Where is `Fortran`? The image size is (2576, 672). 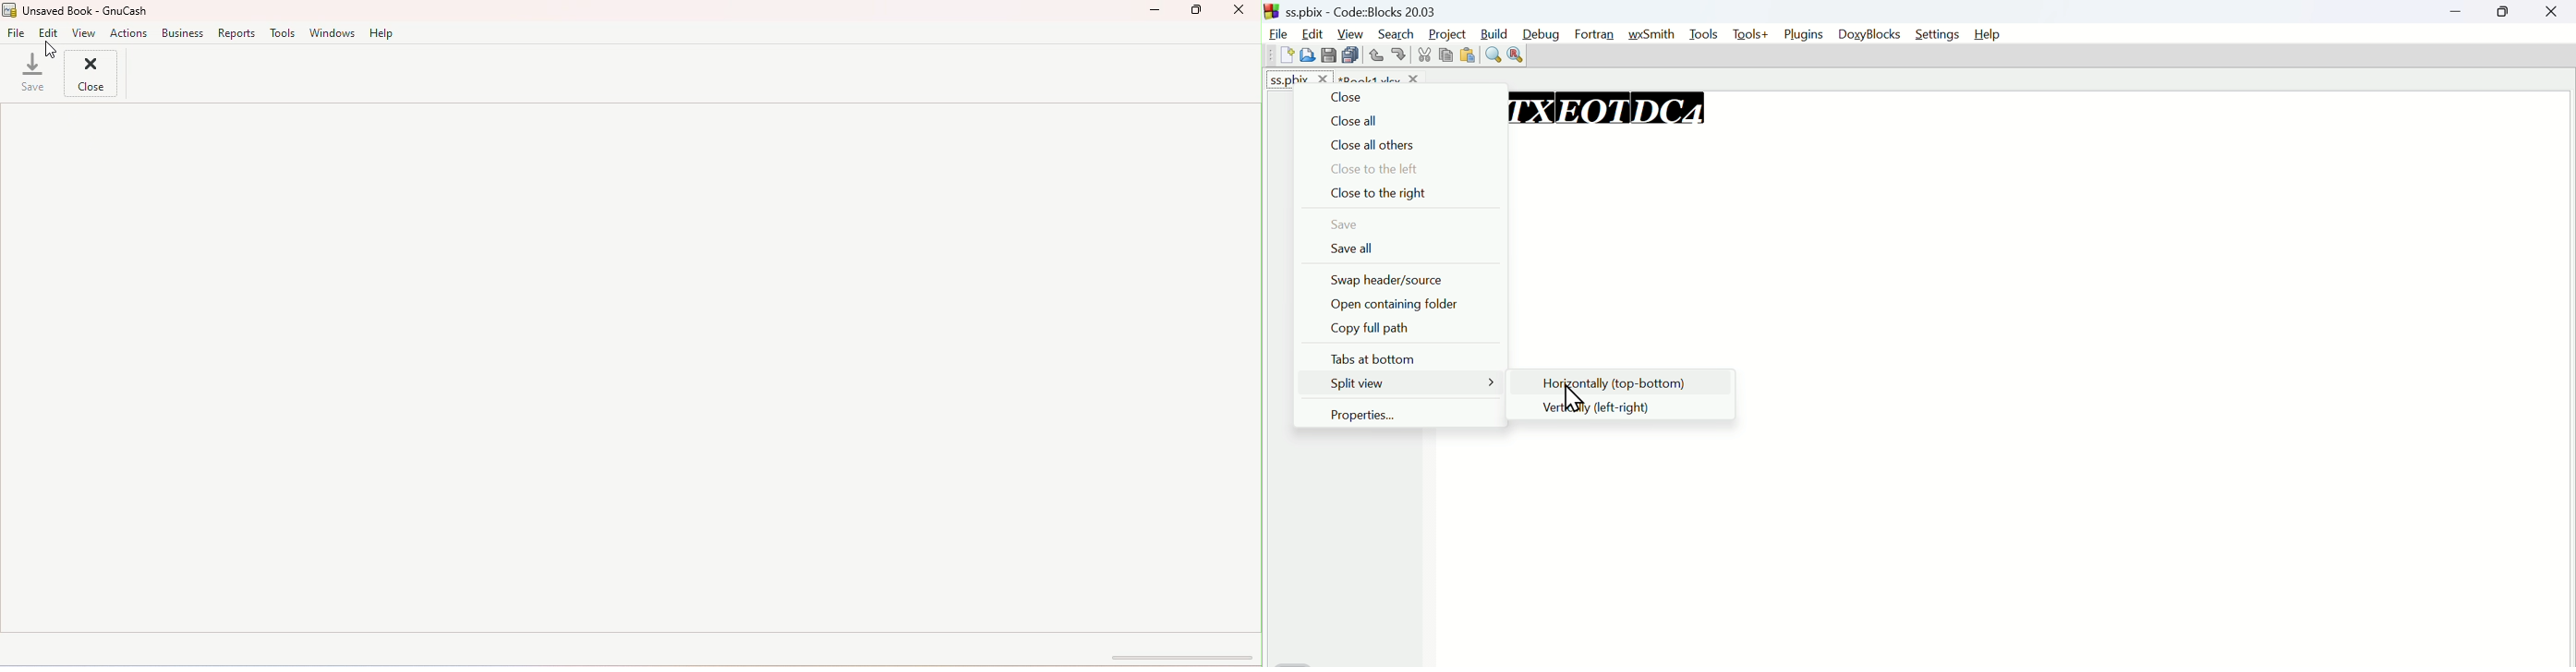 Fortran is located at coordinates (1599, 35).